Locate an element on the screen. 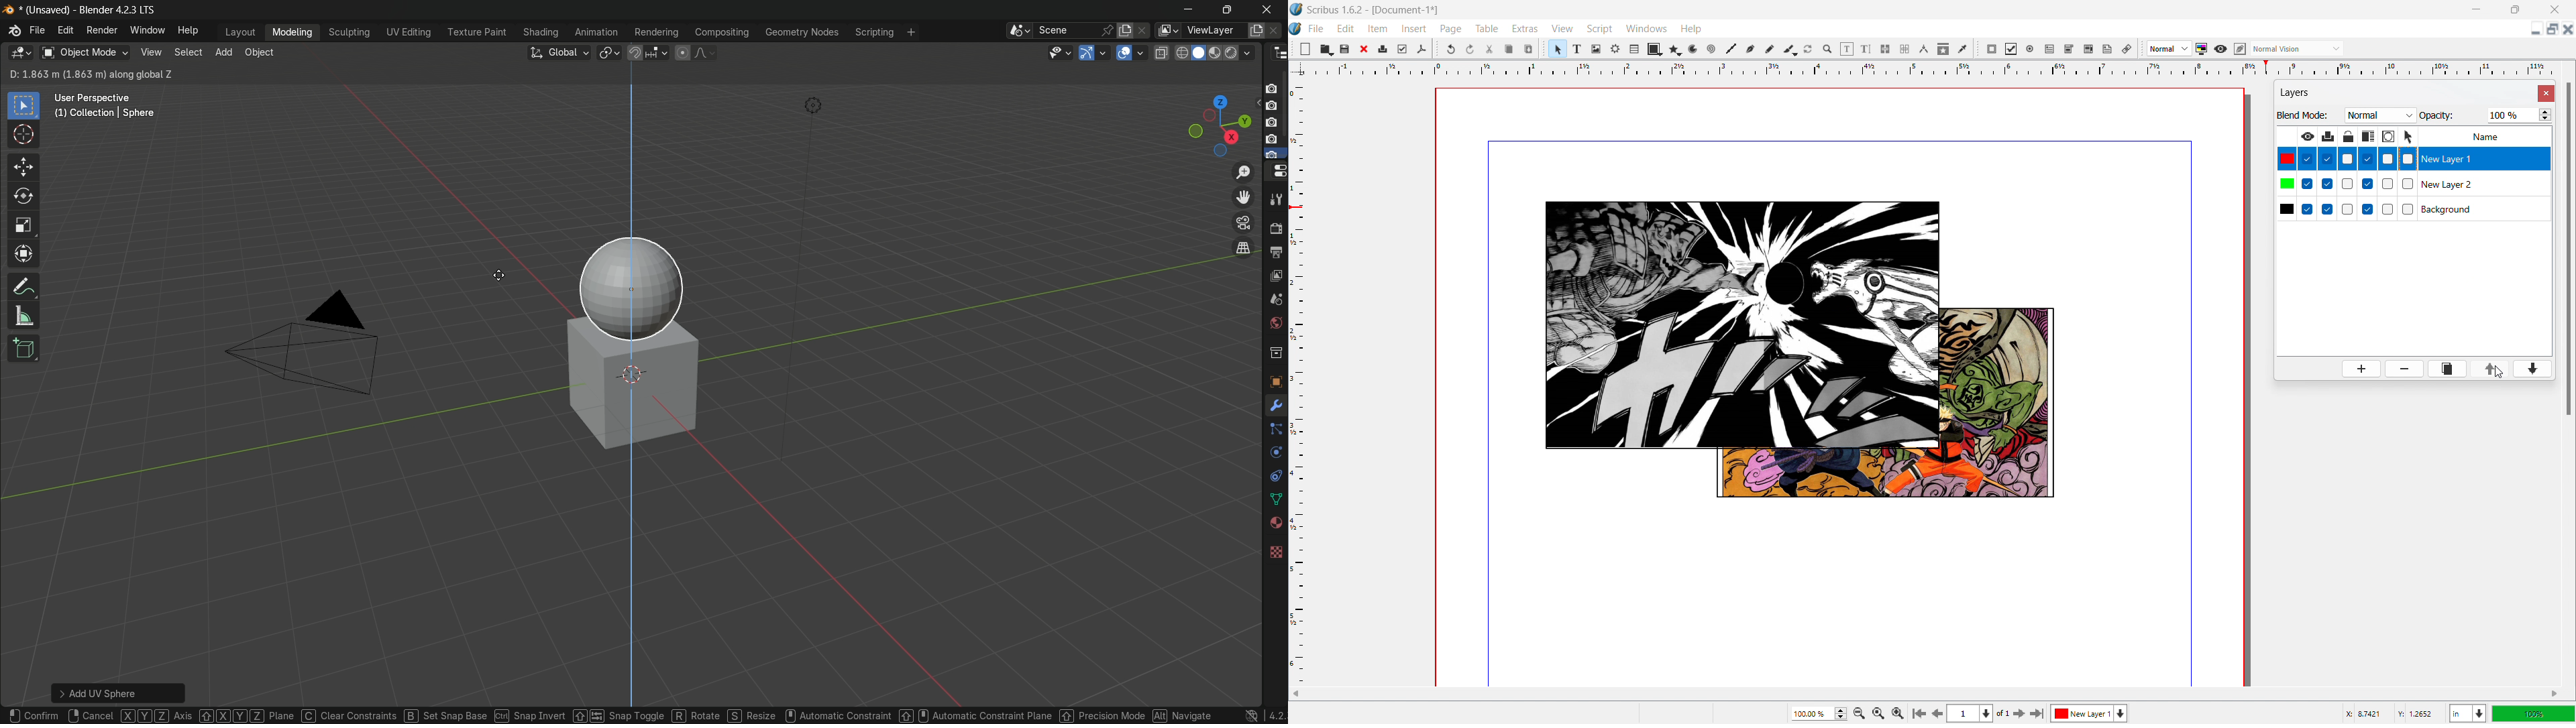 This screenshot has height=728, width=2576. arc is located at coordinates (1694, 48).